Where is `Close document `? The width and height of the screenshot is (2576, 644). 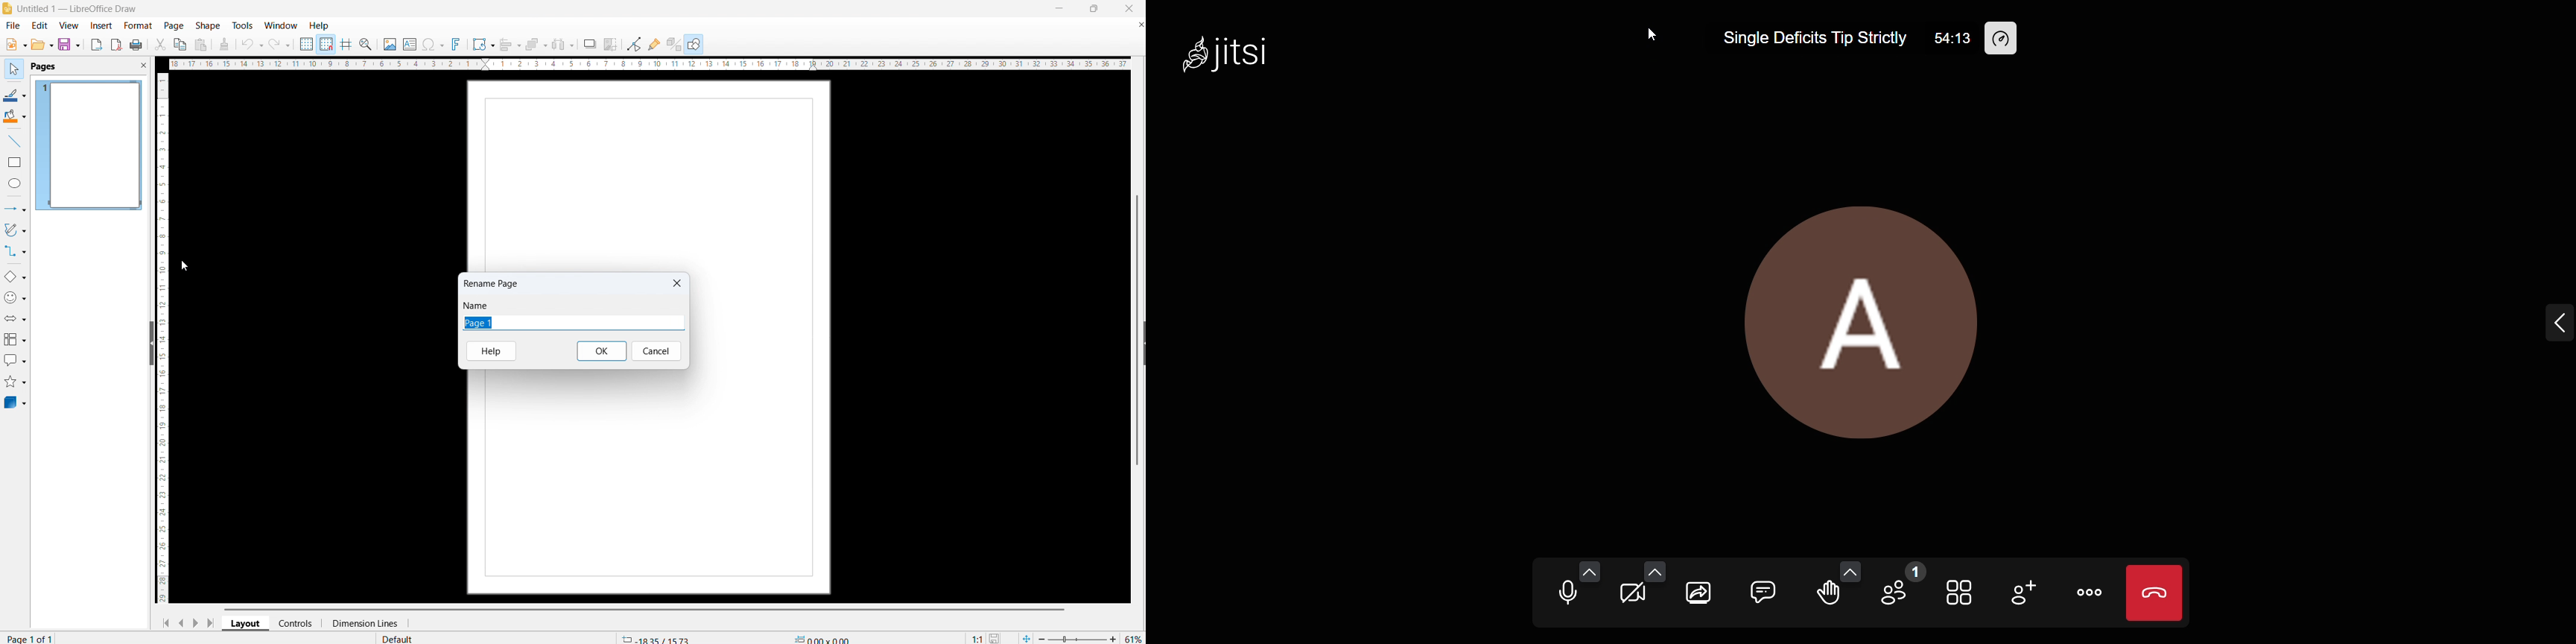
Close document  is located at coordinates (1139, 23).